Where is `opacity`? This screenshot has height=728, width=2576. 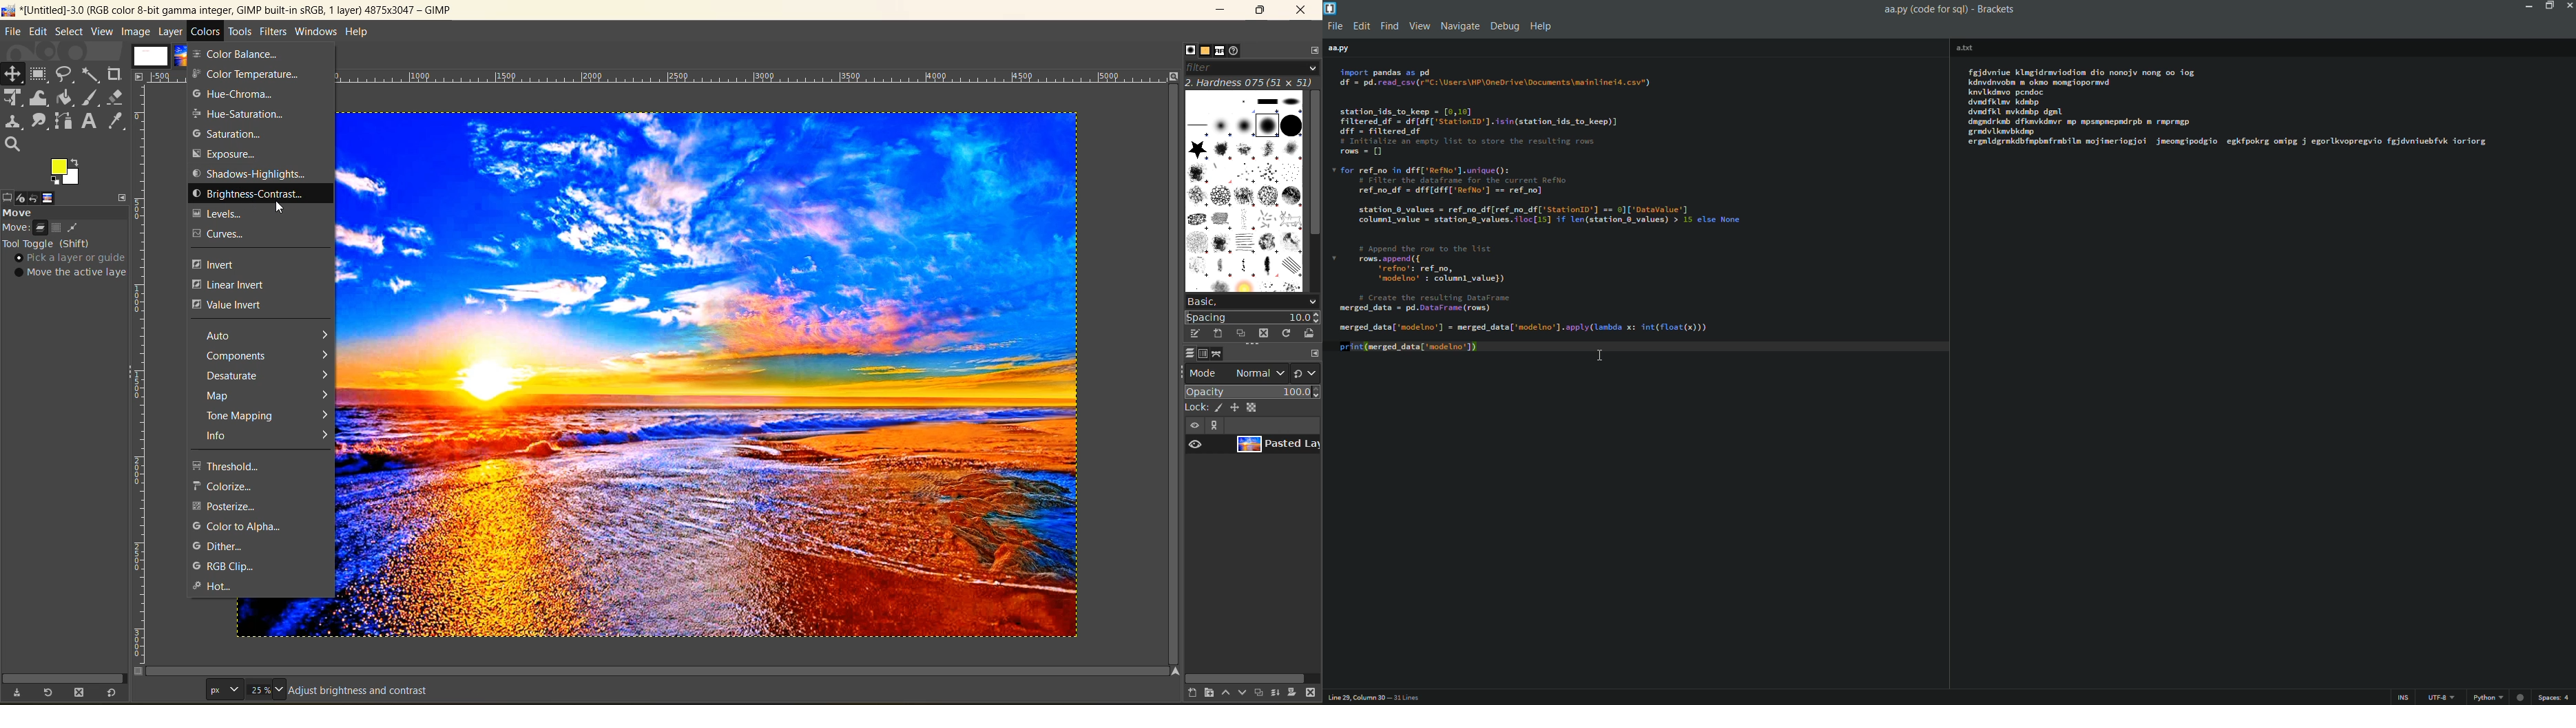 opacity is located at coordinates (1252, 391).